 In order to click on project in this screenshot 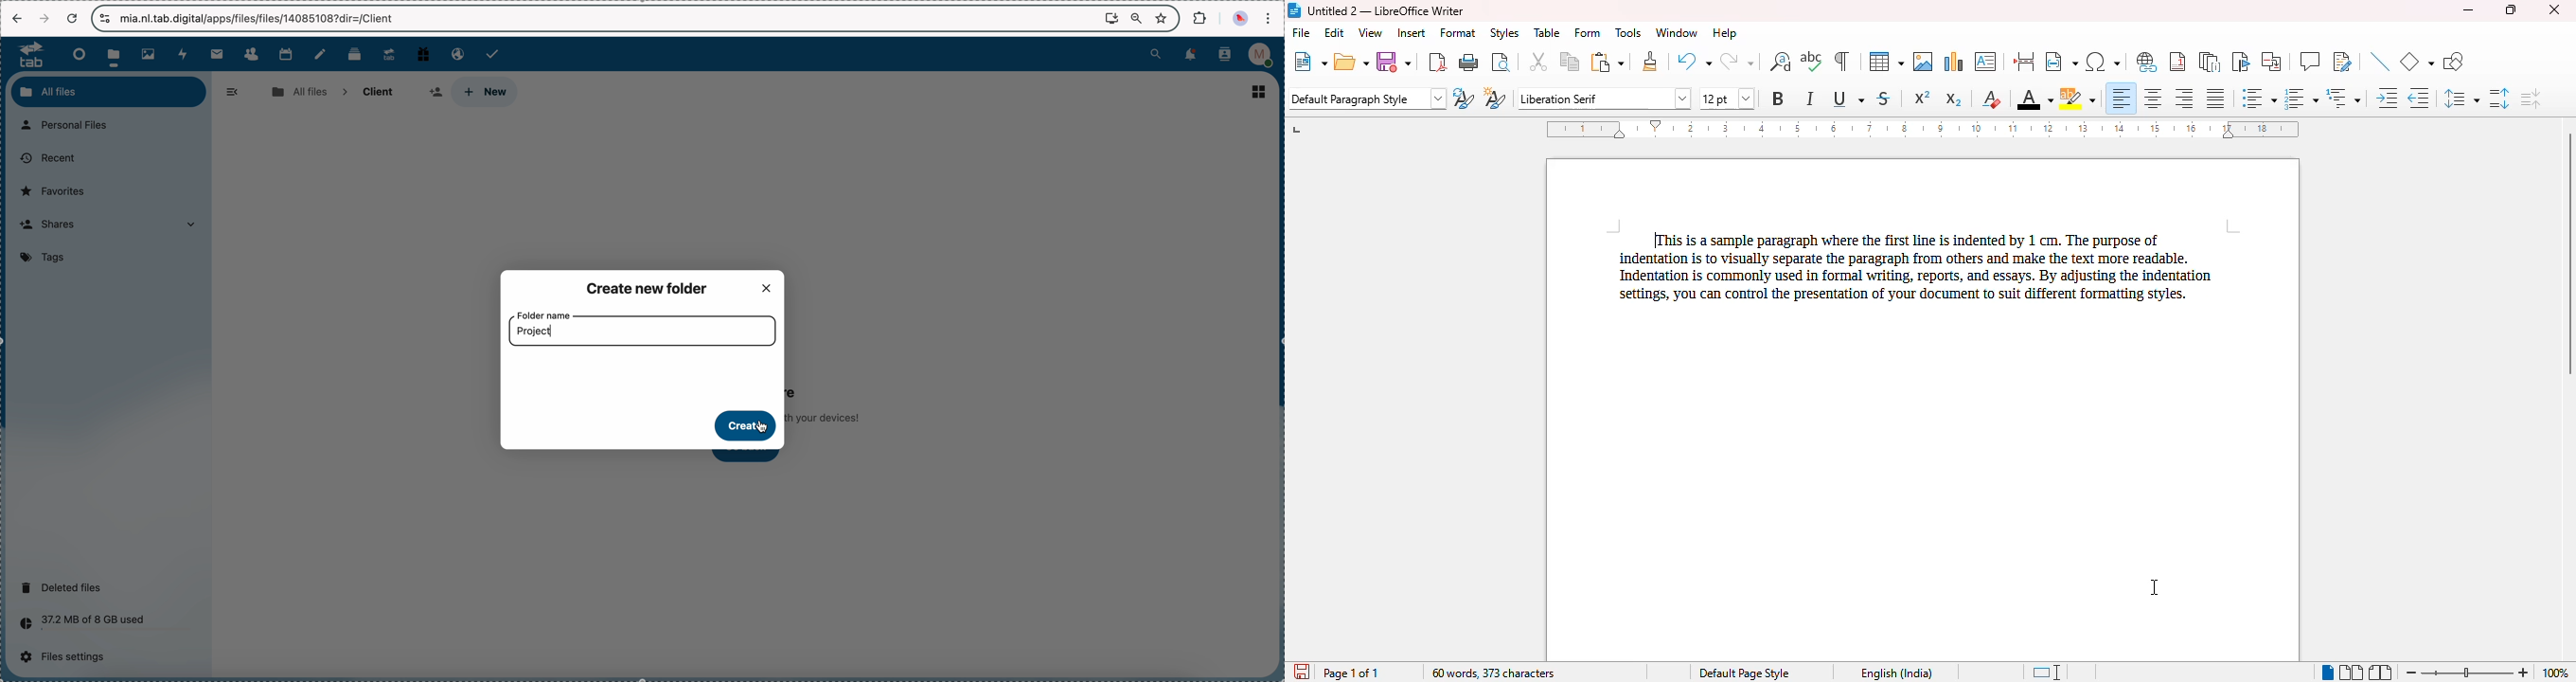, I will do `click(537, 332)`.